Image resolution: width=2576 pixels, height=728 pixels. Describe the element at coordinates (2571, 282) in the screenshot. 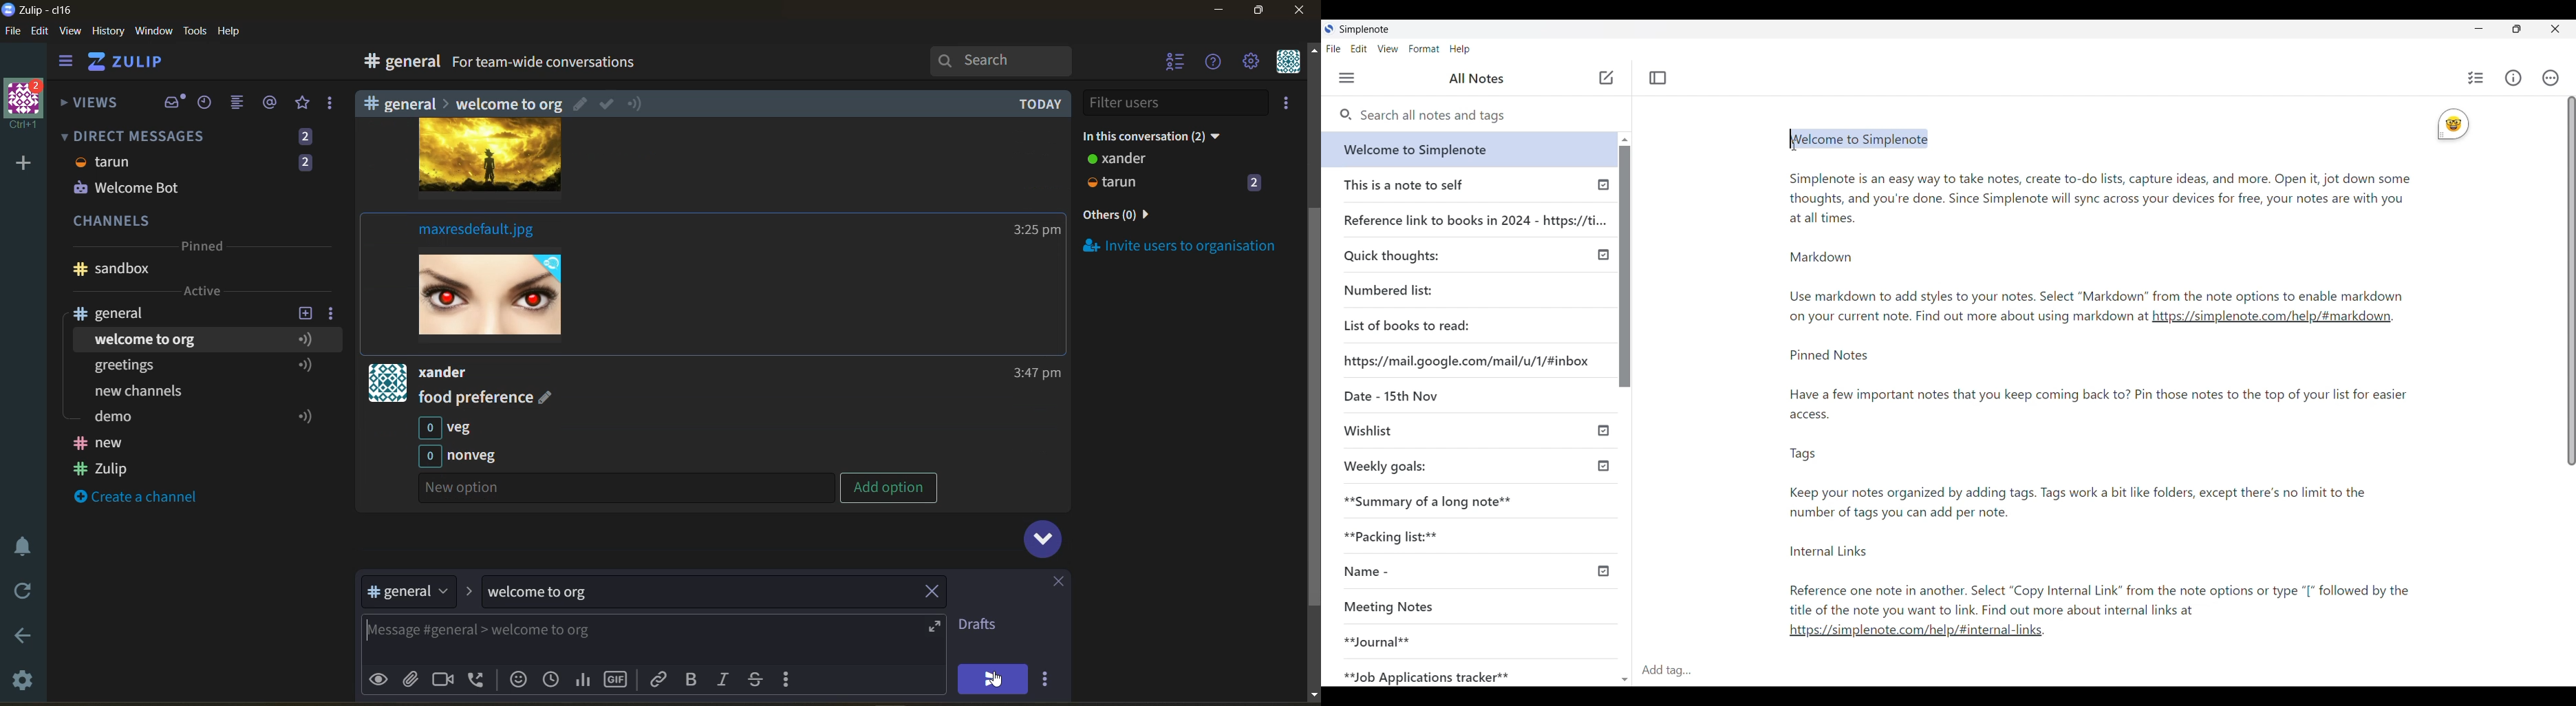

I see `Vertical slide bar` at that location.